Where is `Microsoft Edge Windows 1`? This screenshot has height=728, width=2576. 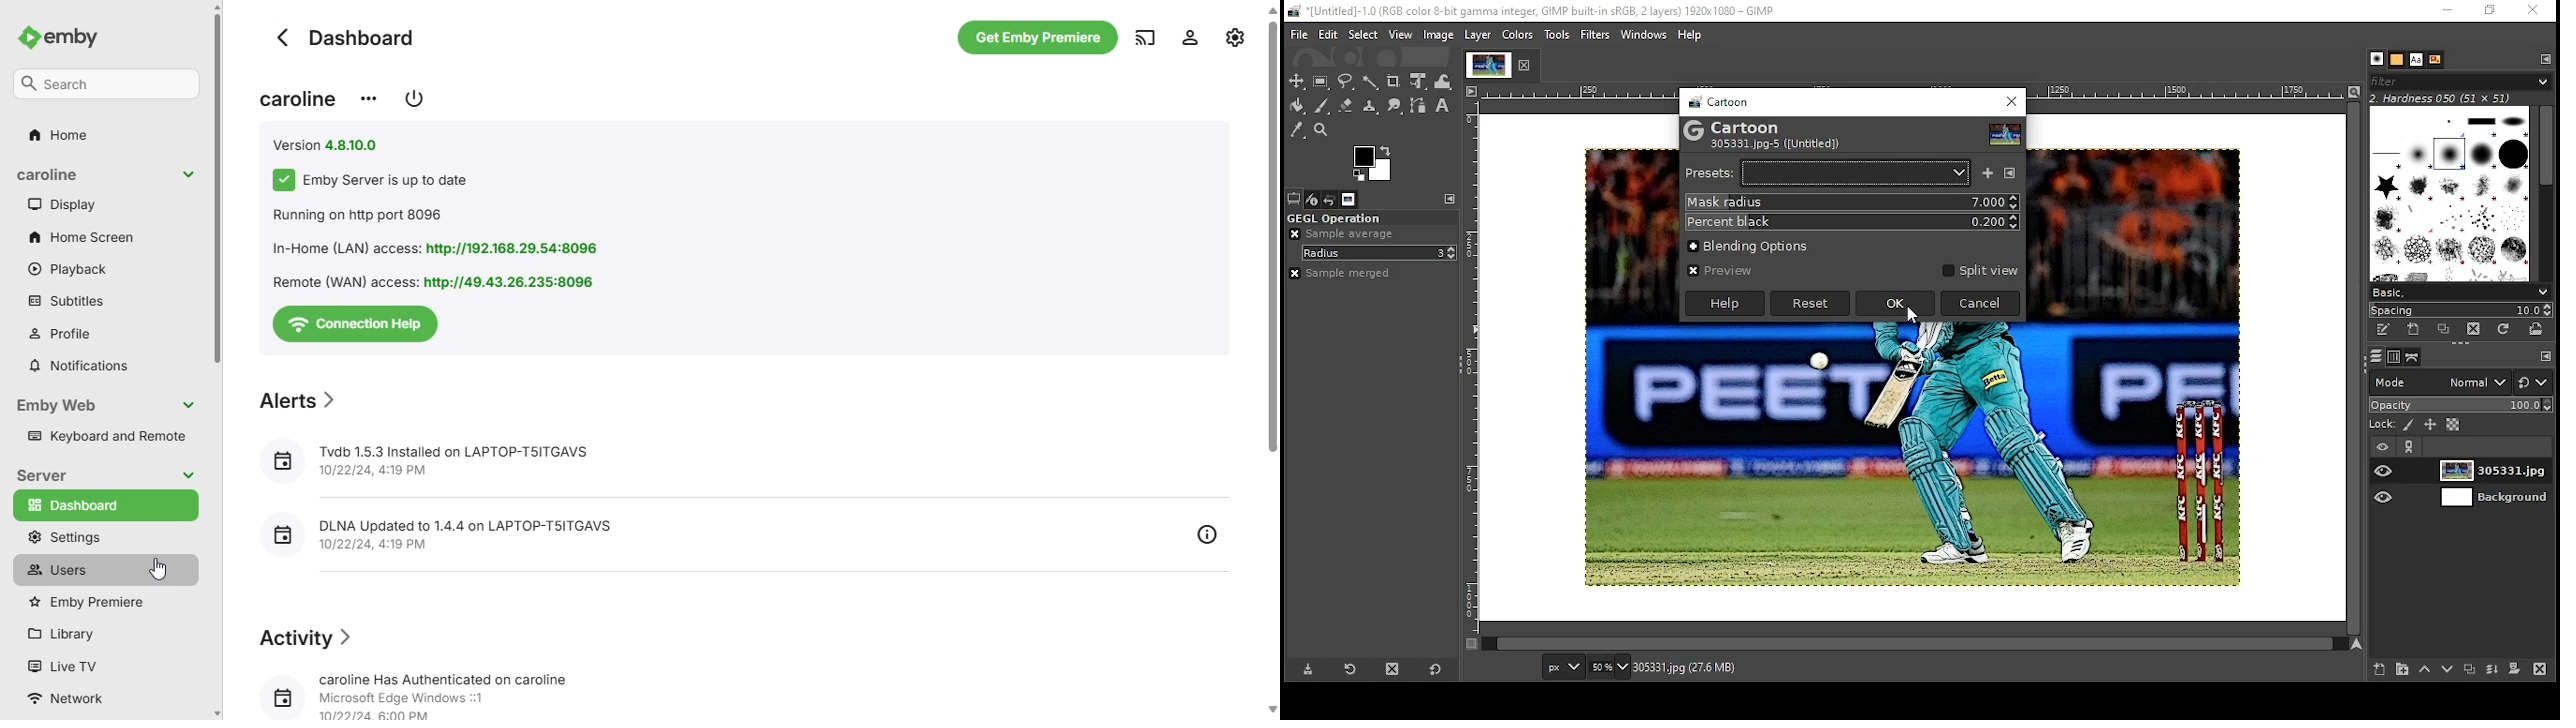 Microsoft Edge Windows 1 is located at coordinates (404, 698).